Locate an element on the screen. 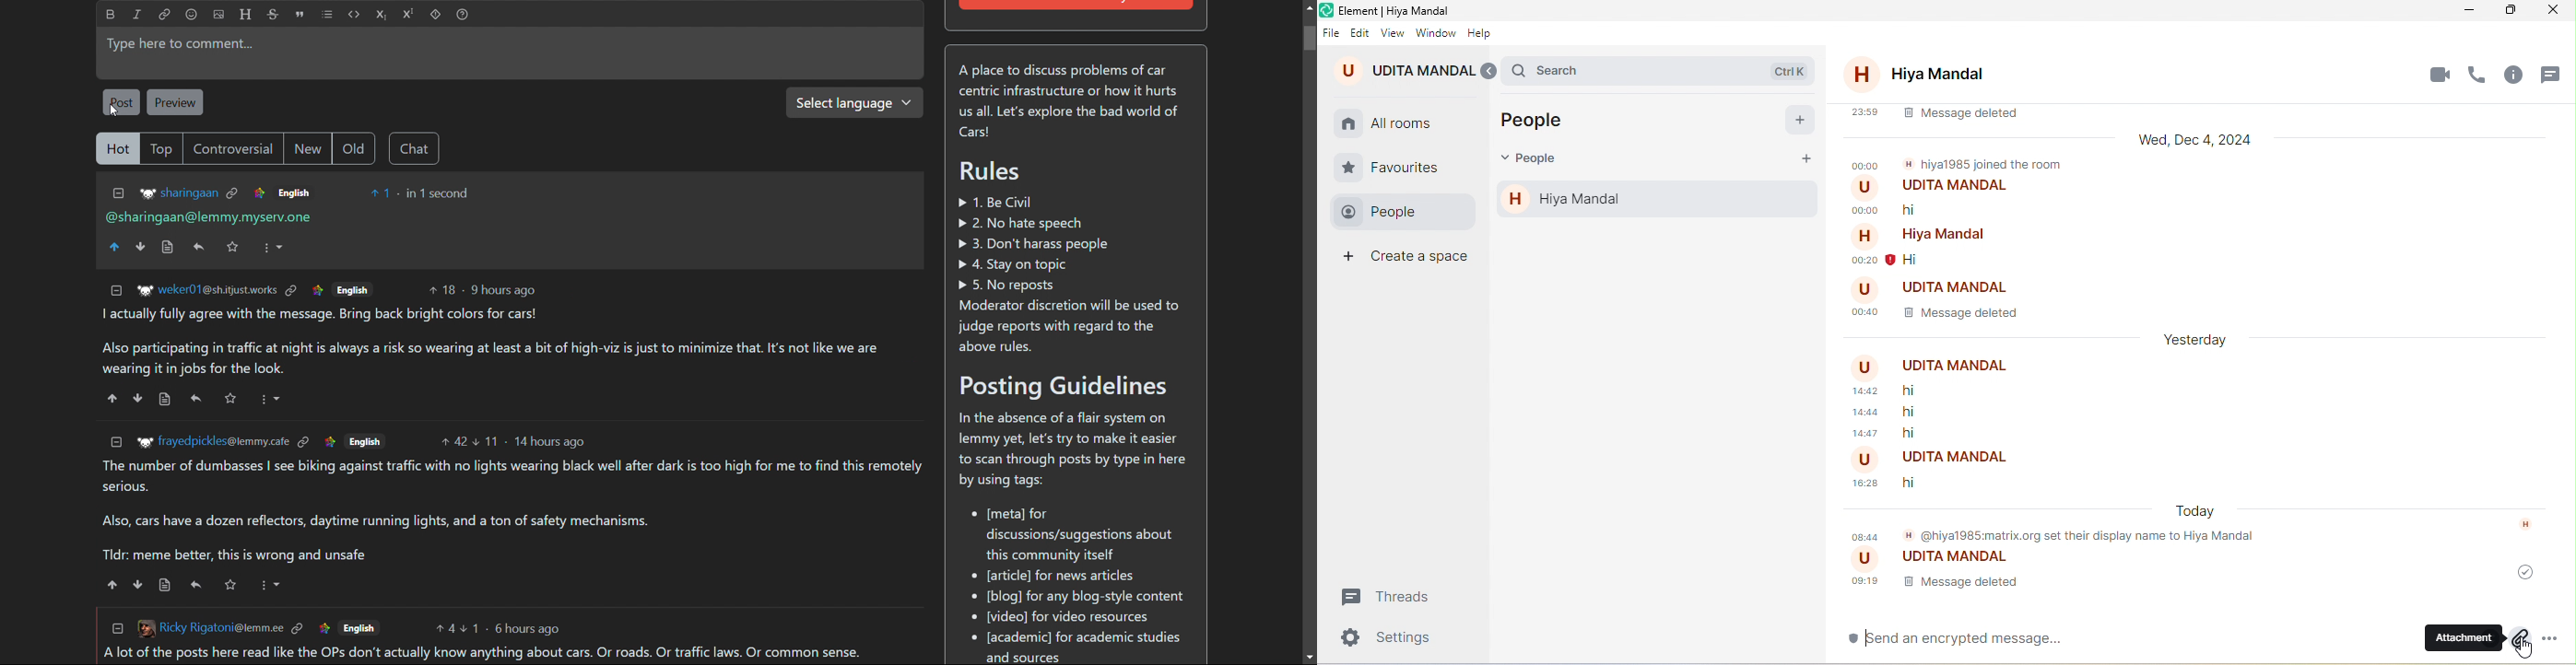 The height and width of the screenshot is (672, 2576). send an encrypted message is located at coordinates (1961, 640).